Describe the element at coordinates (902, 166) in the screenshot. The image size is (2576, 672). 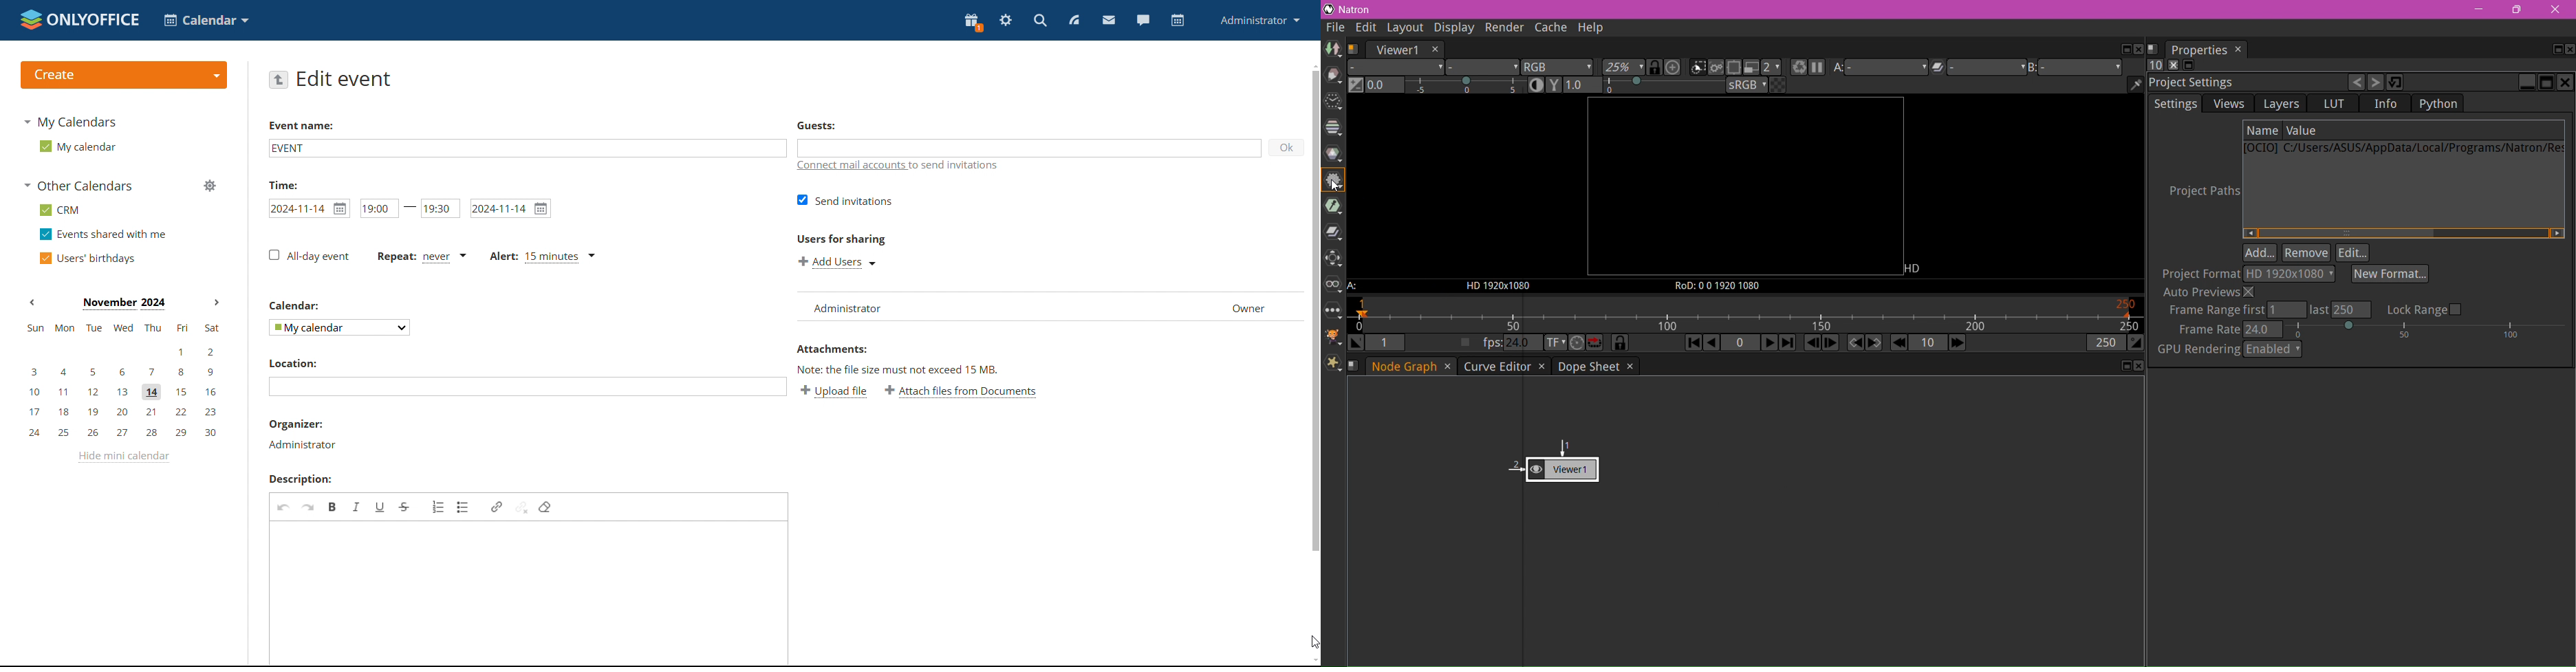
I see `connect mail accounts` at that location.